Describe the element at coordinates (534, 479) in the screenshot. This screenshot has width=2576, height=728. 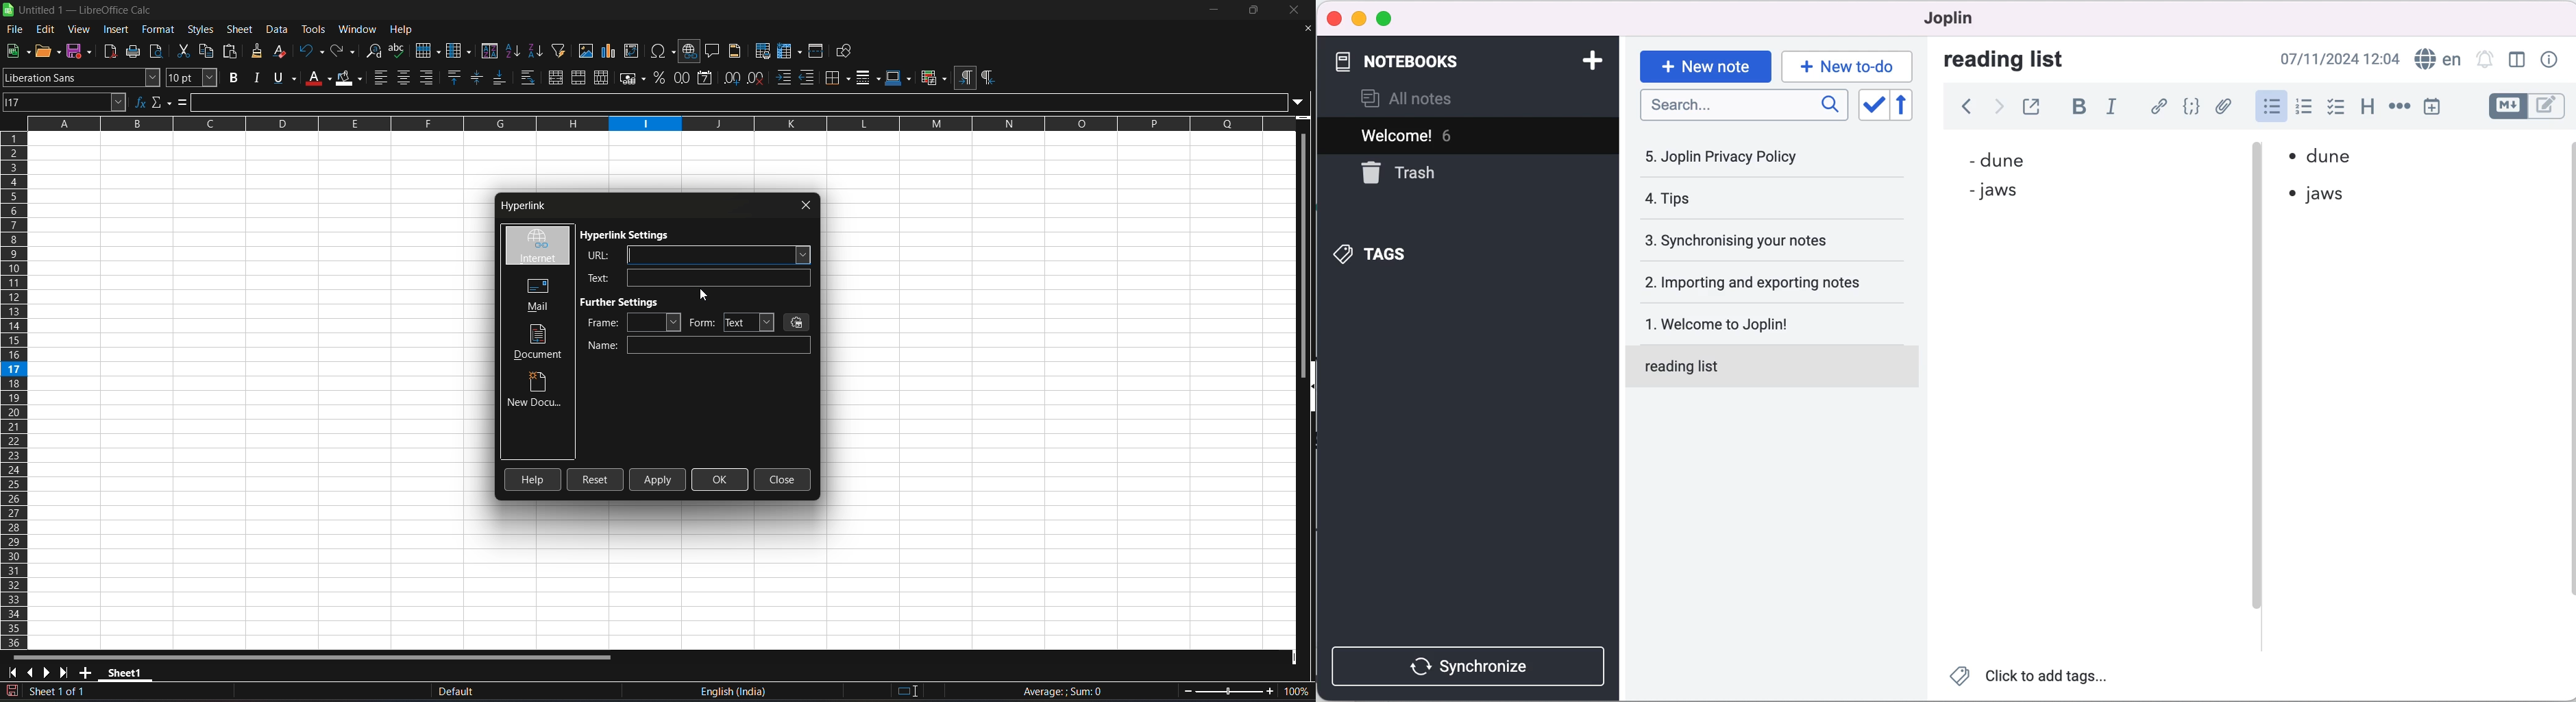
I see `help` at that location.